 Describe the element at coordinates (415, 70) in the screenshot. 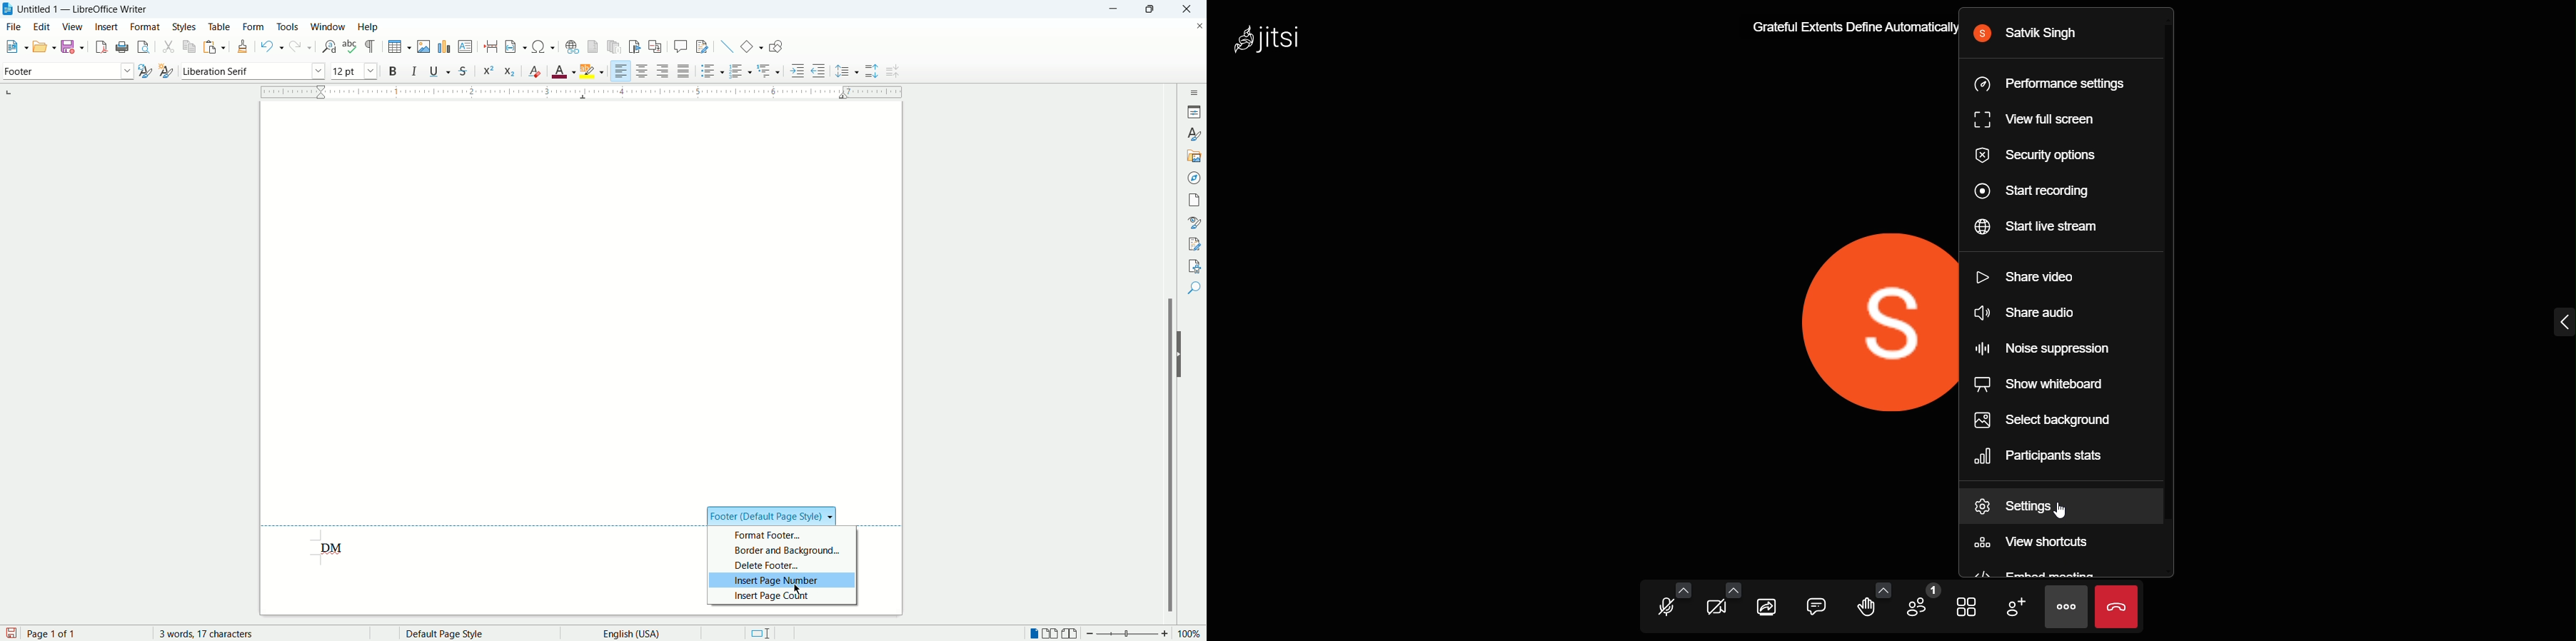

I see `italic` at that location.